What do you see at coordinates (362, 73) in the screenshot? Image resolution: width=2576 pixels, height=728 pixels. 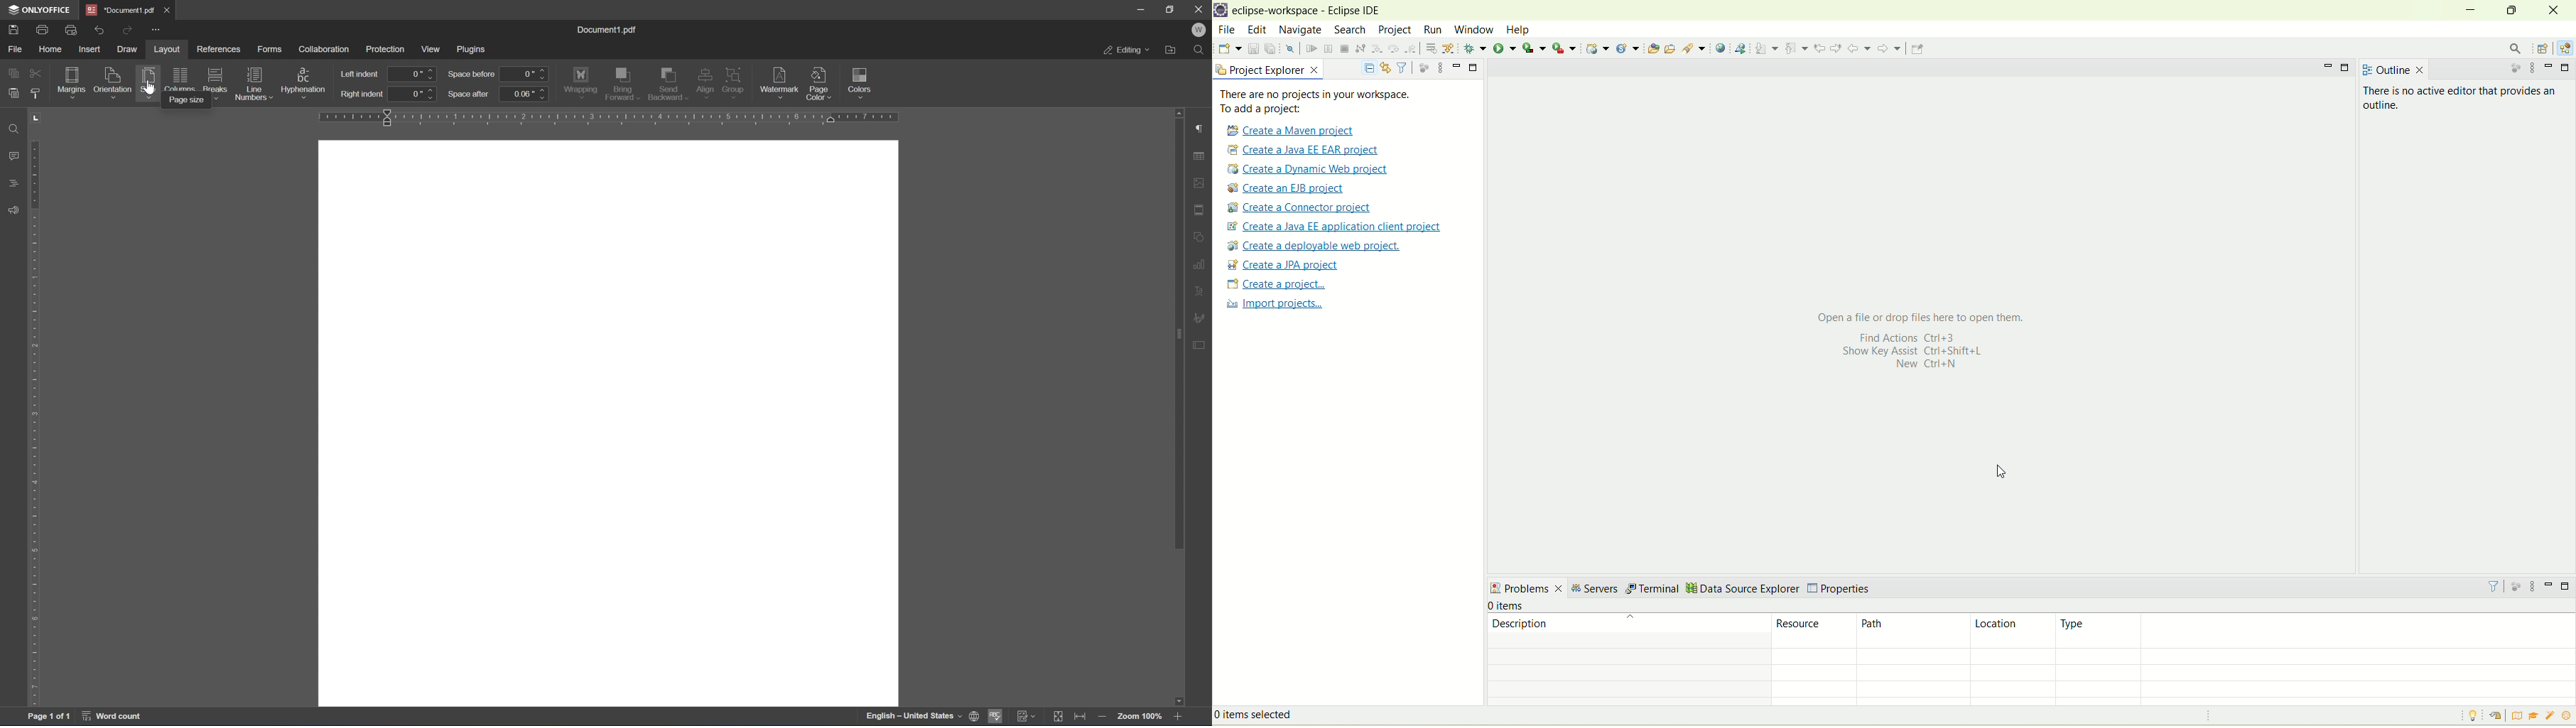 I see `left indent` at bounding box center [362, 73].